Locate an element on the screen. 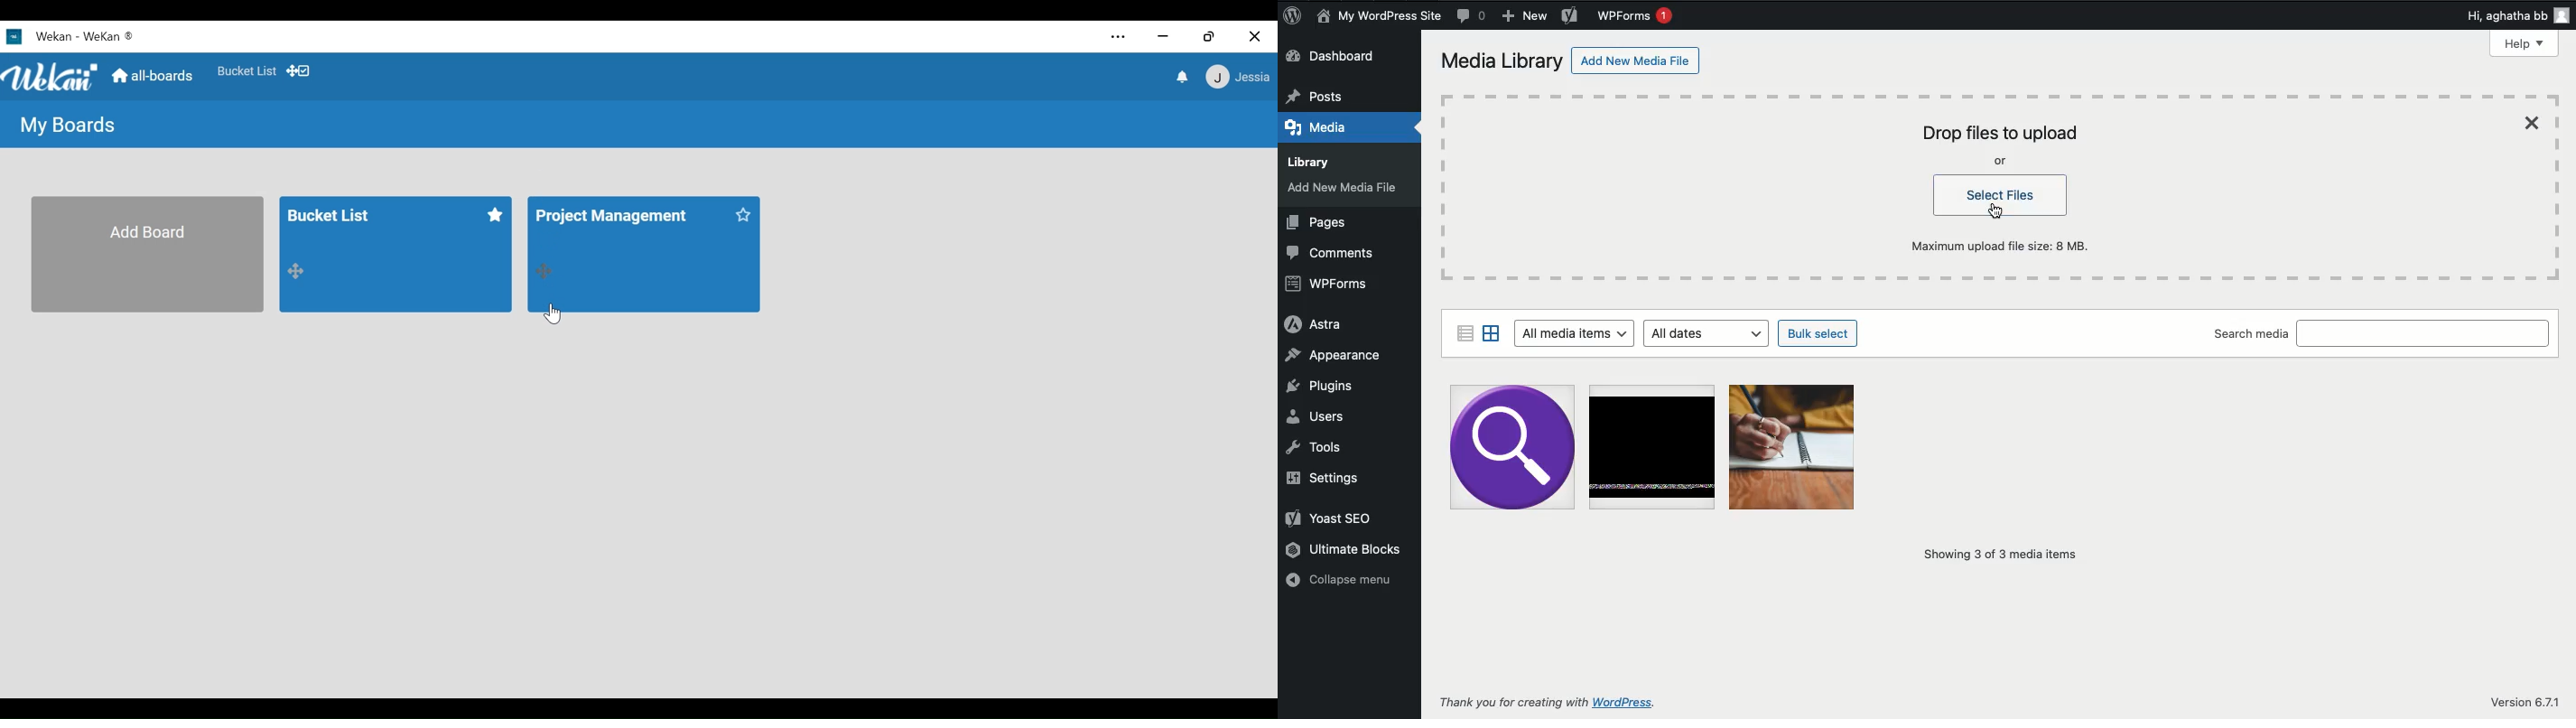 The image size is (2576, 728). Add new media is located at coordinates (1346, 191).